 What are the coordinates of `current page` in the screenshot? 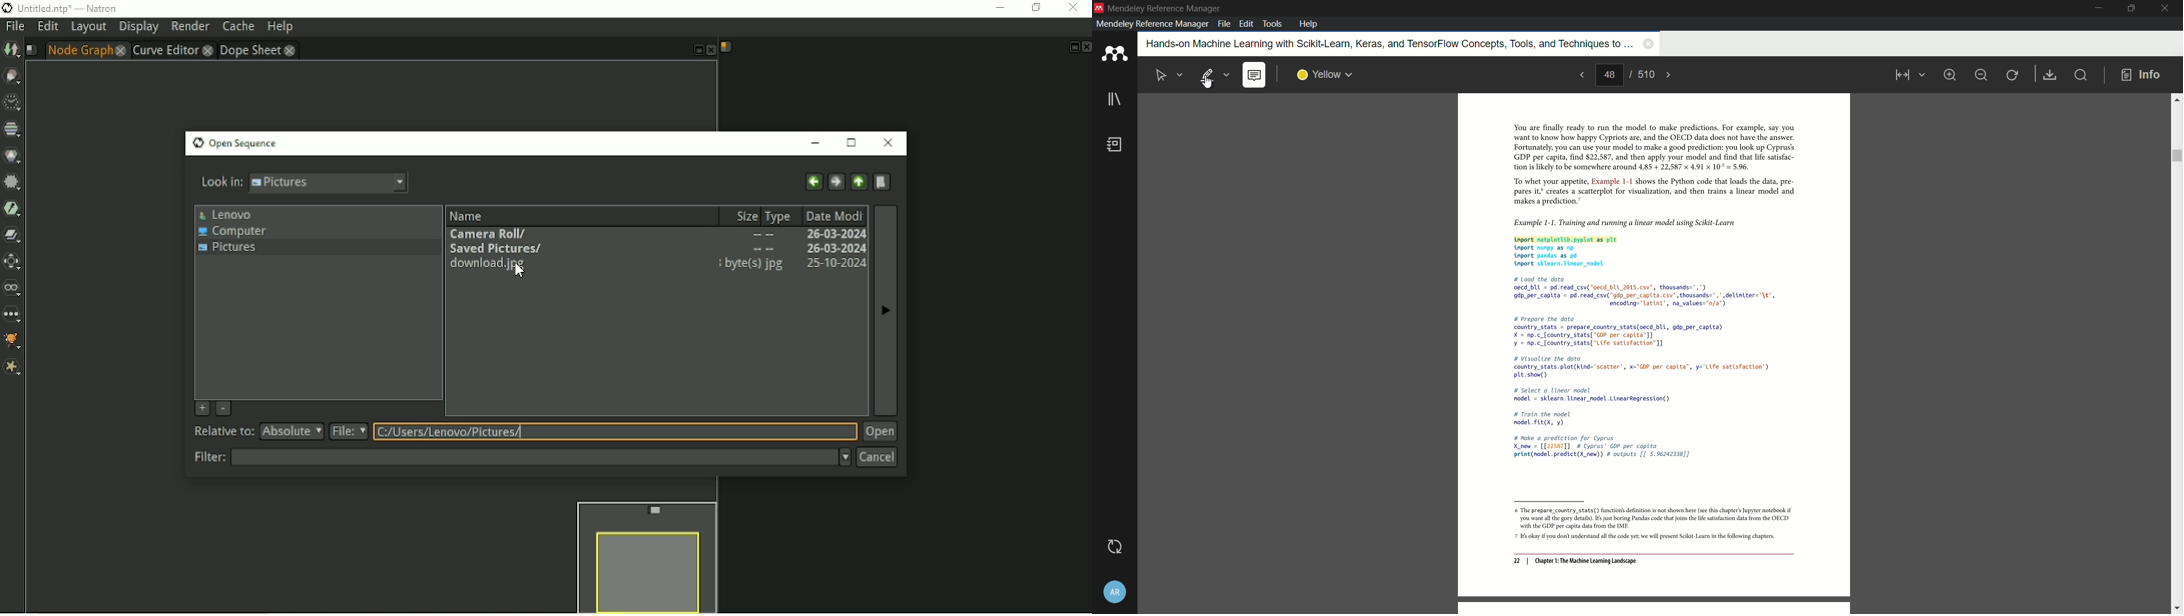 It's located at (1609, 75).